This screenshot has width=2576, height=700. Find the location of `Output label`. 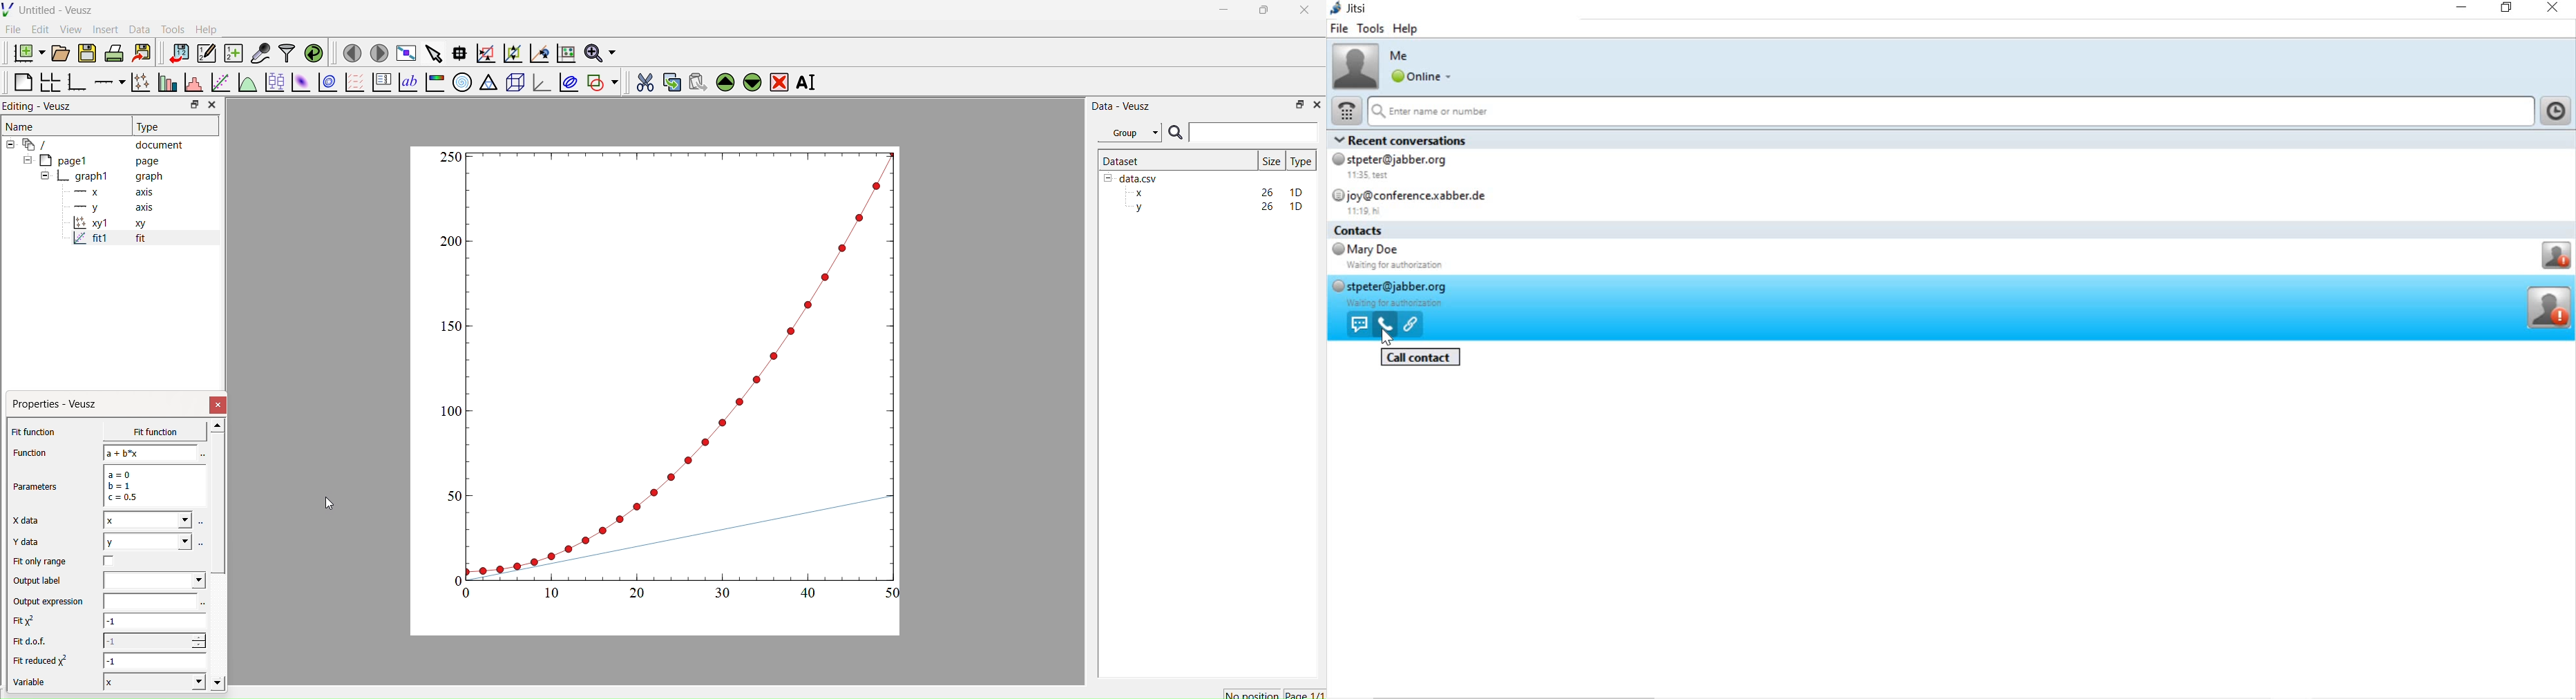

Output label is located at coordinates (40, 581).